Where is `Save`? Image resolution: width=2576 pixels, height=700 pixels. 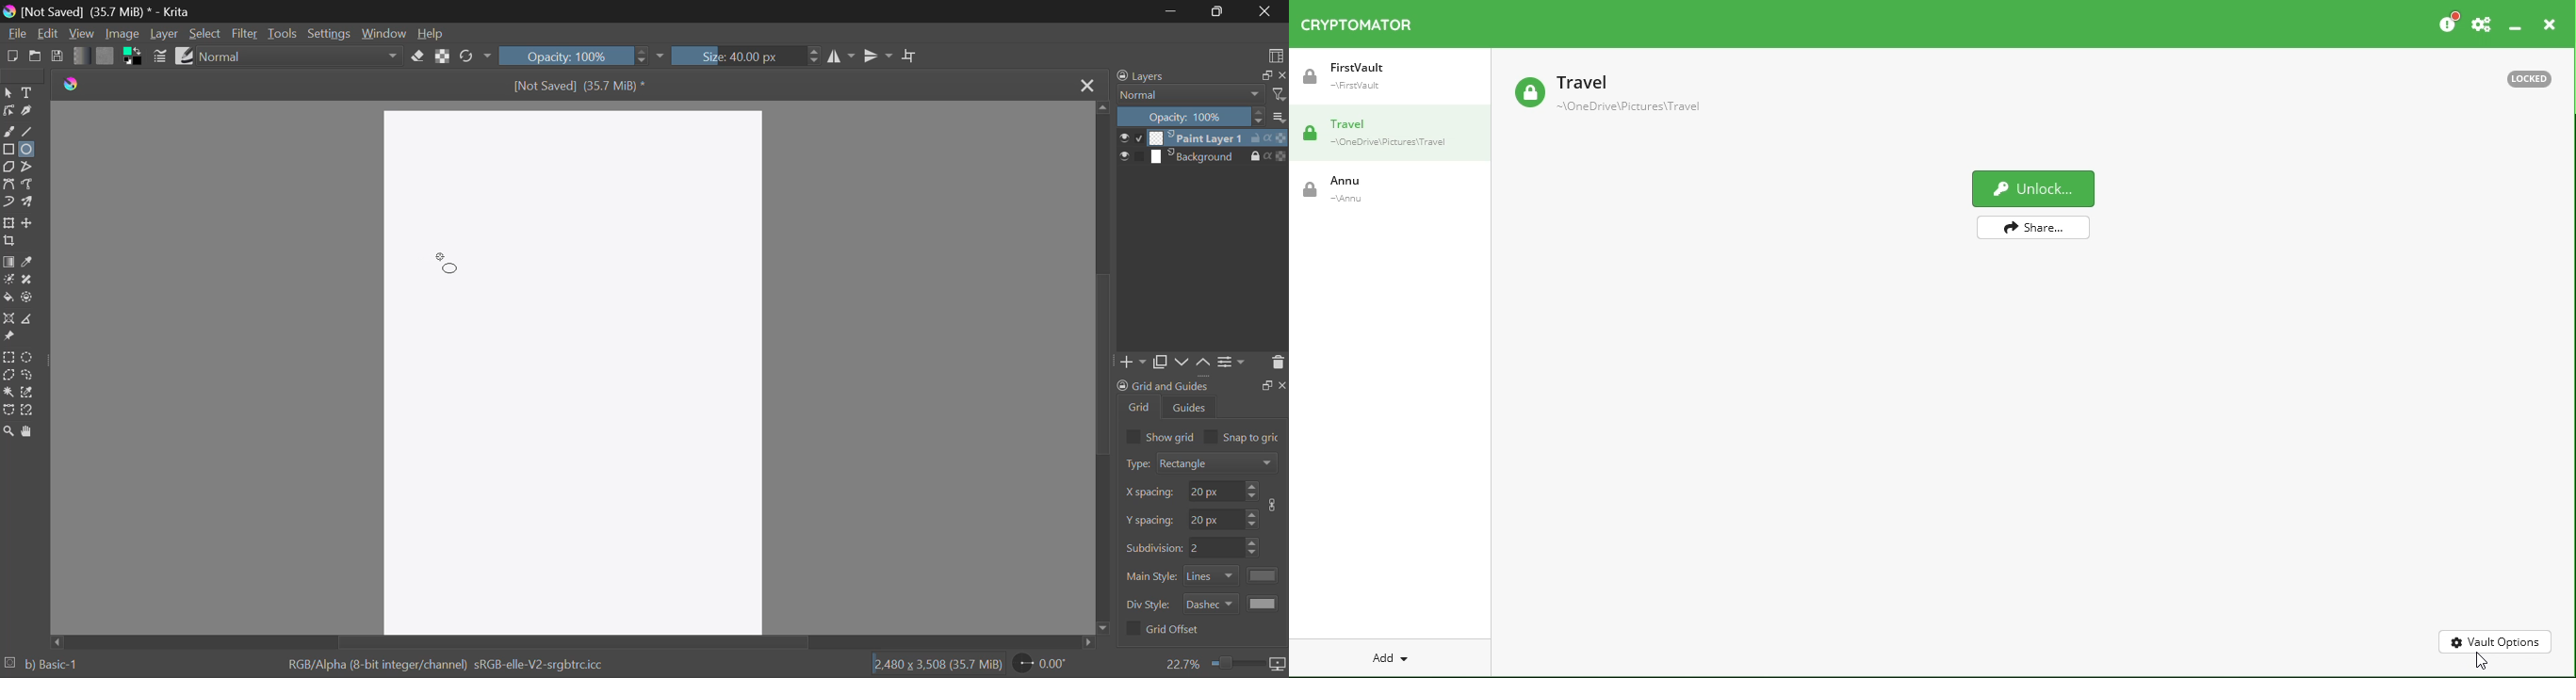
Save is located at coordinates (58, 58).